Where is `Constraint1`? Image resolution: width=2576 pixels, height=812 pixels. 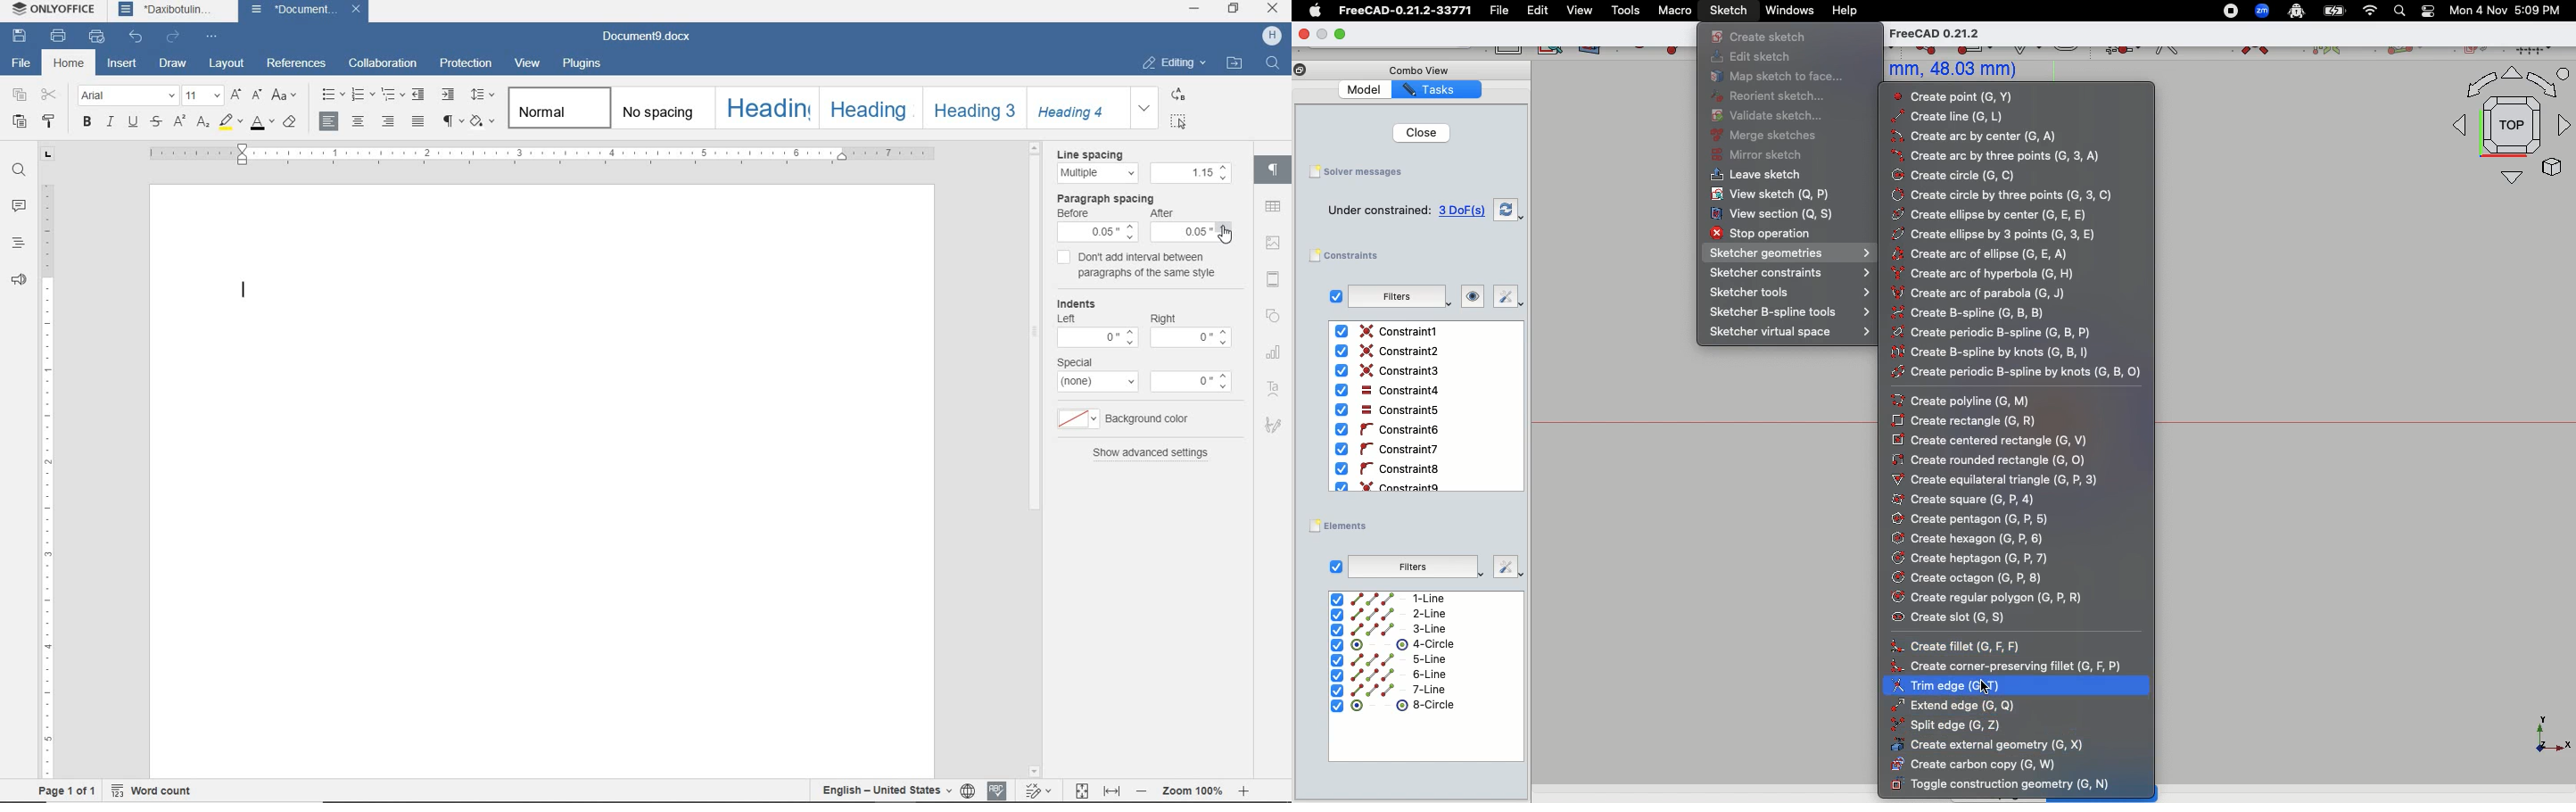
Constraint1 is located at coordinates (1390, 332).